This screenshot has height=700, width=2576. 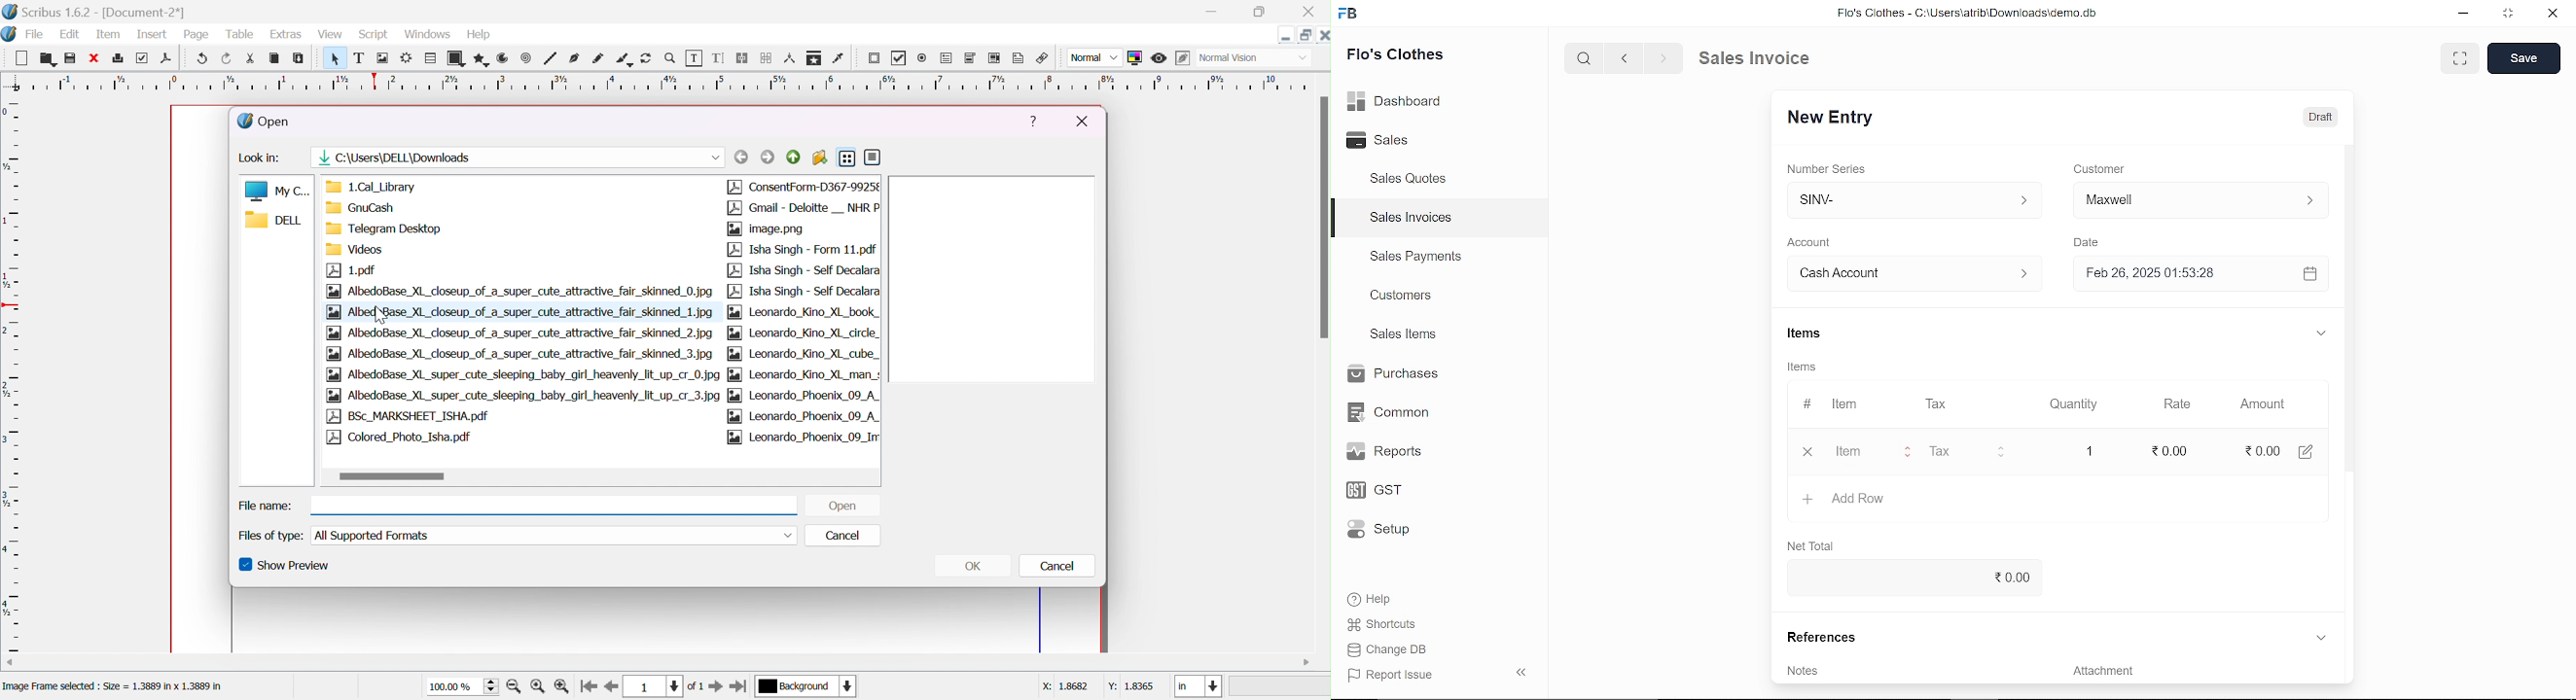 What do you see at coordinates (1975, 15) in the screenshot?
I see `Flo's Clothes - C:\UsersatribiDownloads\demo.do` at bounding box center [1975, 15].